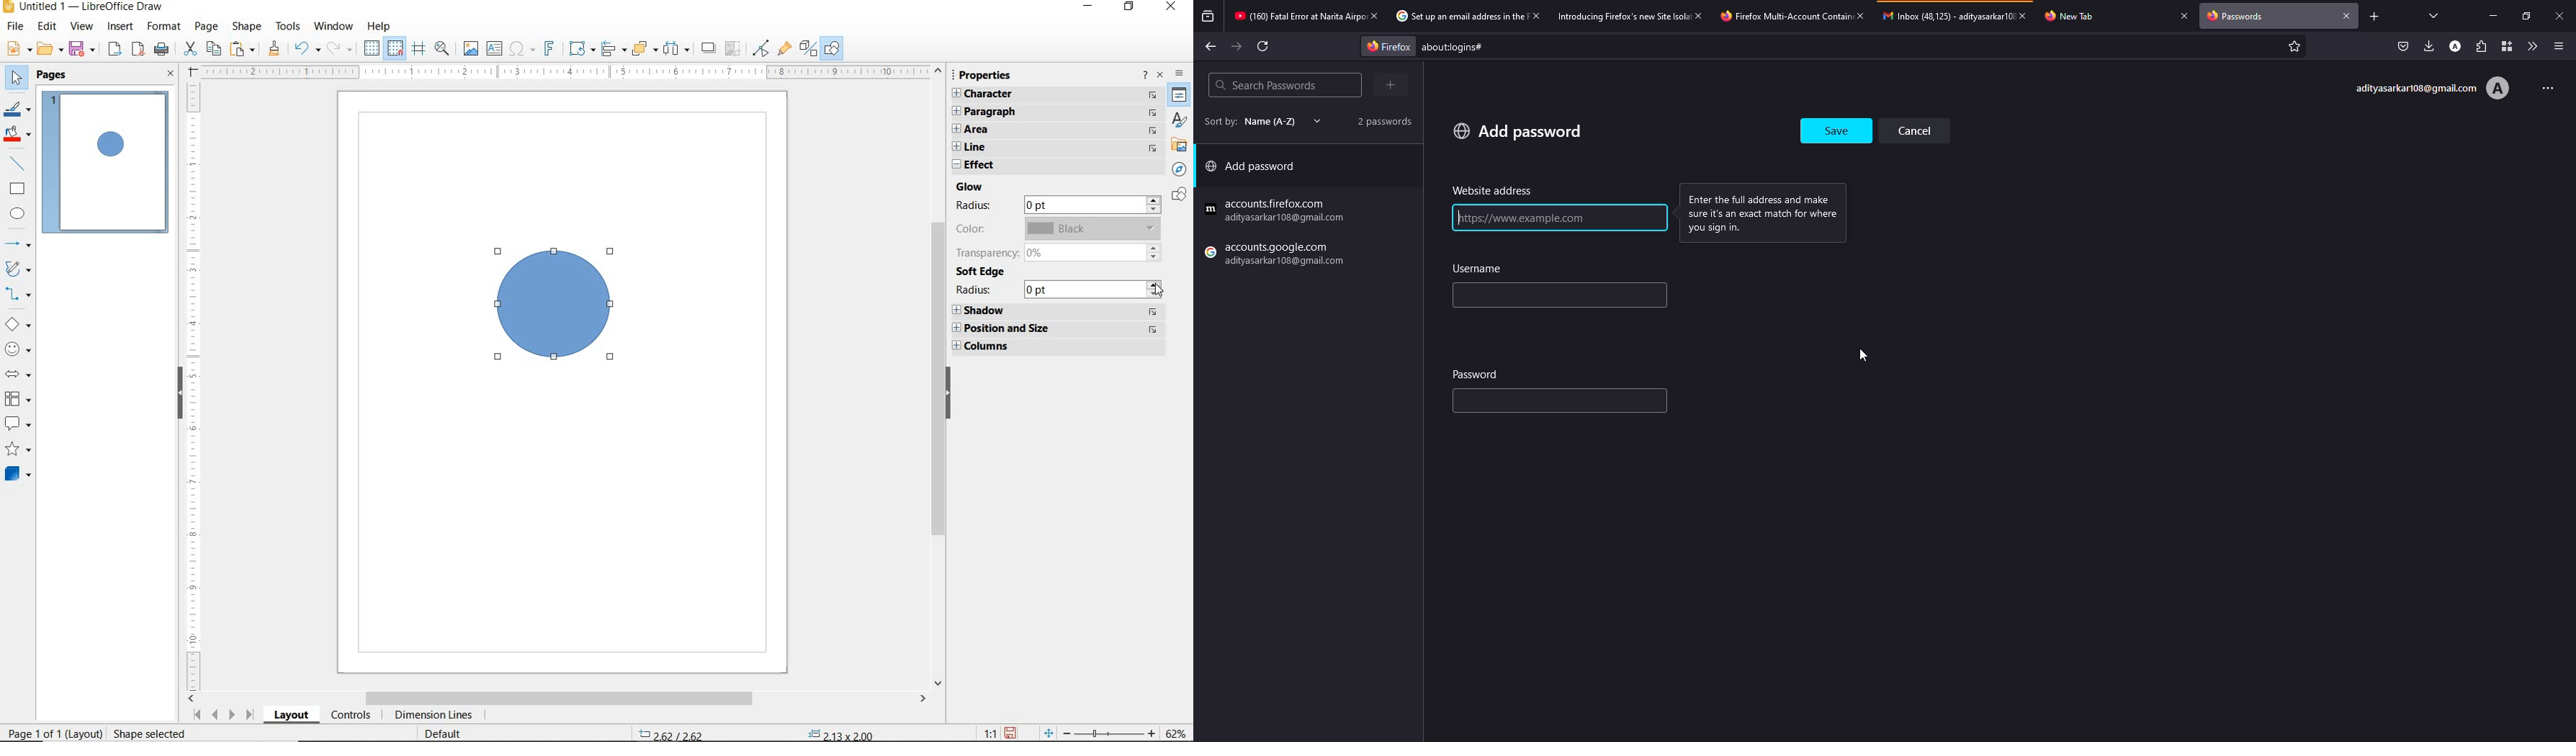 This screenshot has height=756, width=2576. What do you see at coordinates (138, 49) in the screenshot?
I see `EXPORT AS PDF` at bounding box center [138, 49].